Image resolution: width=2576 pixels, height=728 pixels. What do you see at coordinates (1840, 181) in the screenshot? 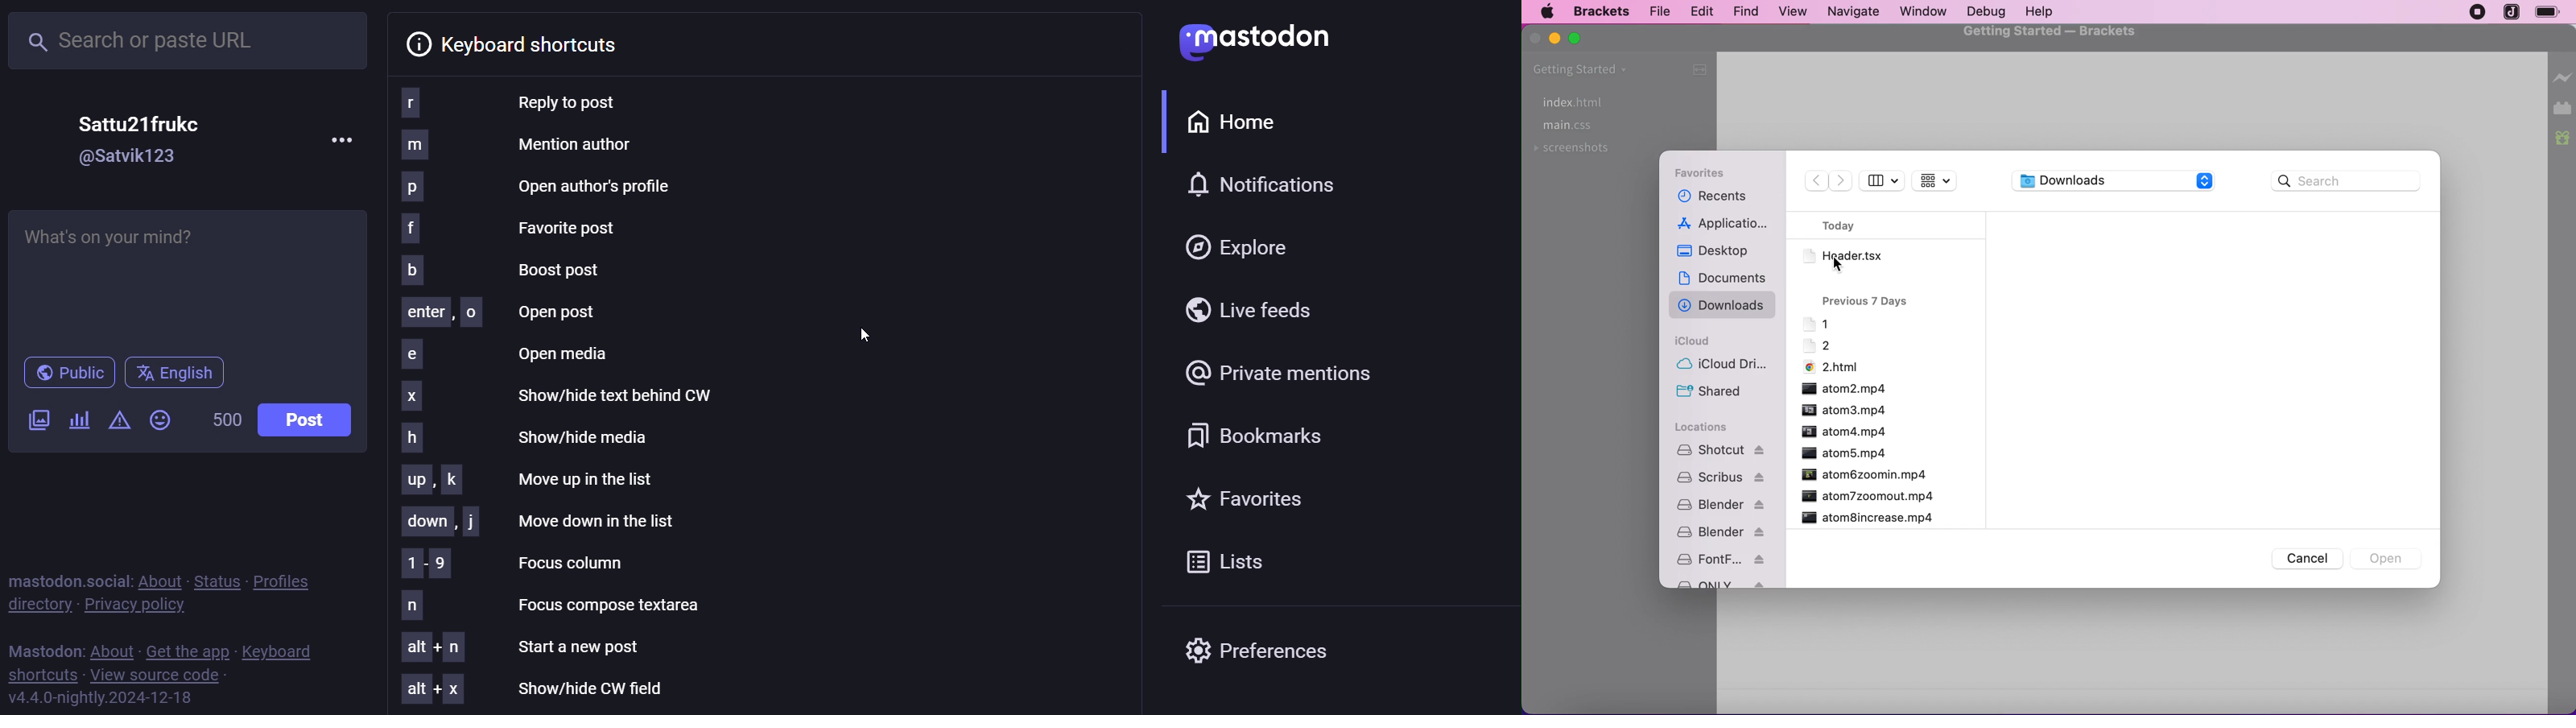
I see `forward` at bounding box center [1840, 181].